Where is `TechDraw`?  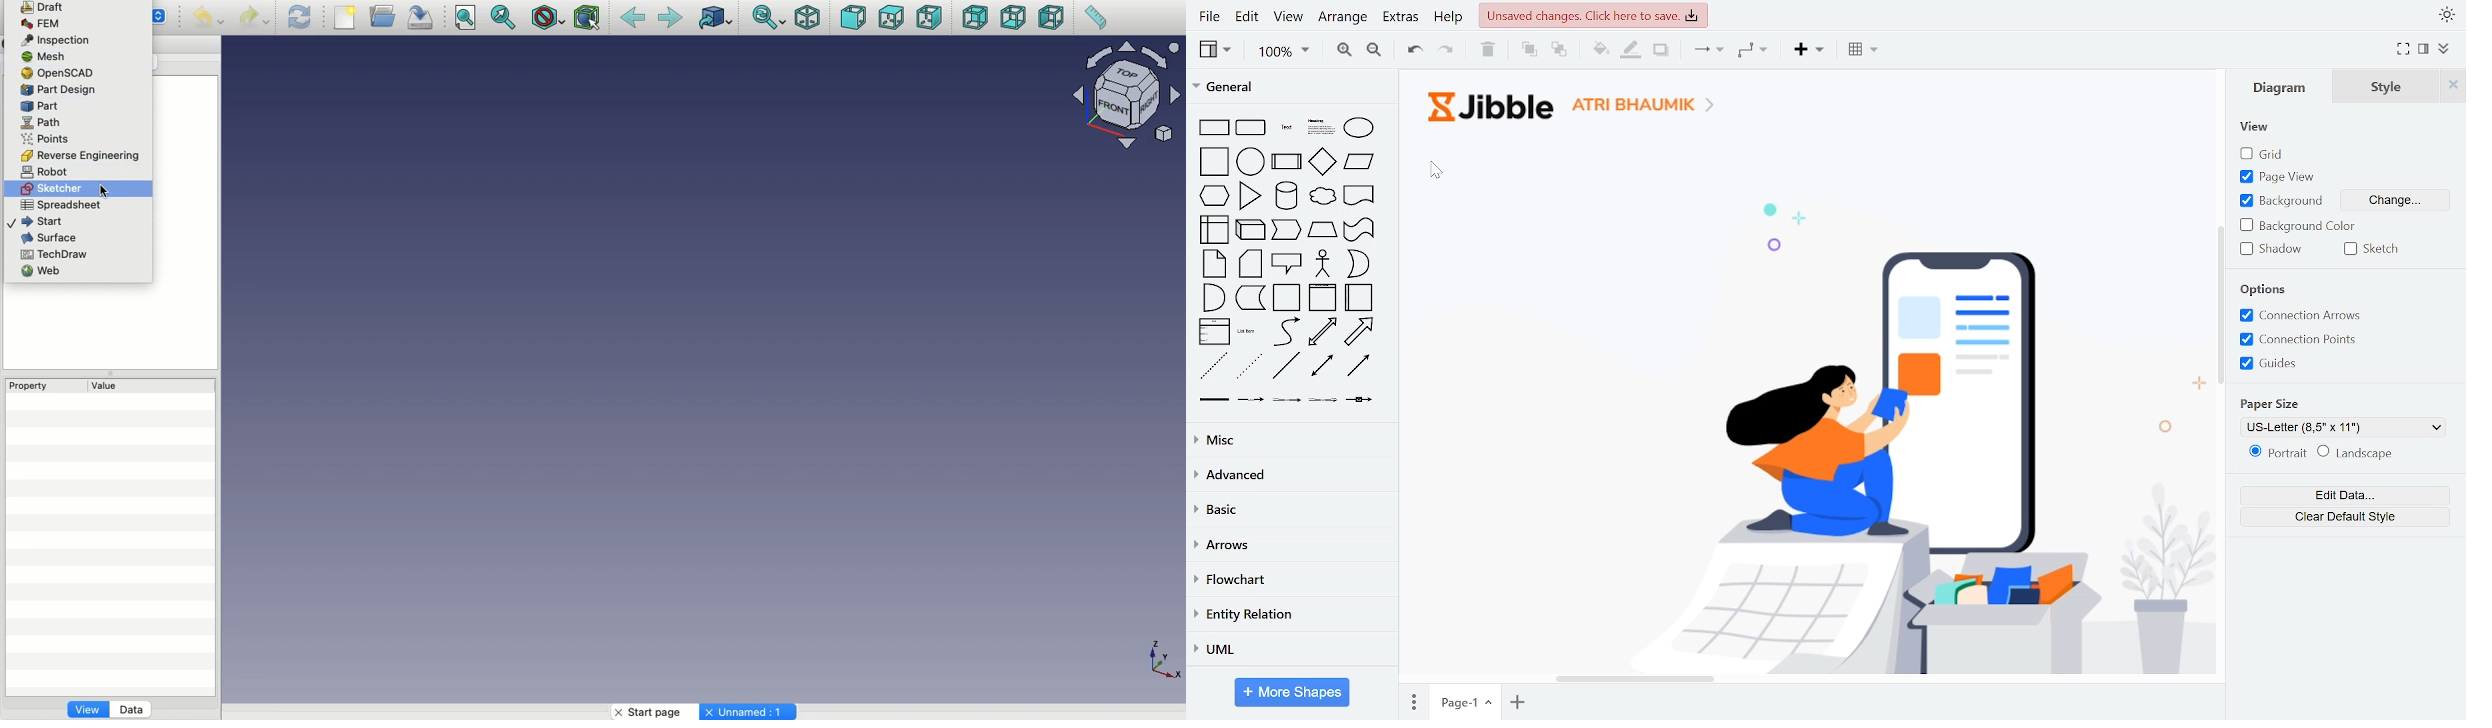
TechDraw is located at coordinates (55, 253).